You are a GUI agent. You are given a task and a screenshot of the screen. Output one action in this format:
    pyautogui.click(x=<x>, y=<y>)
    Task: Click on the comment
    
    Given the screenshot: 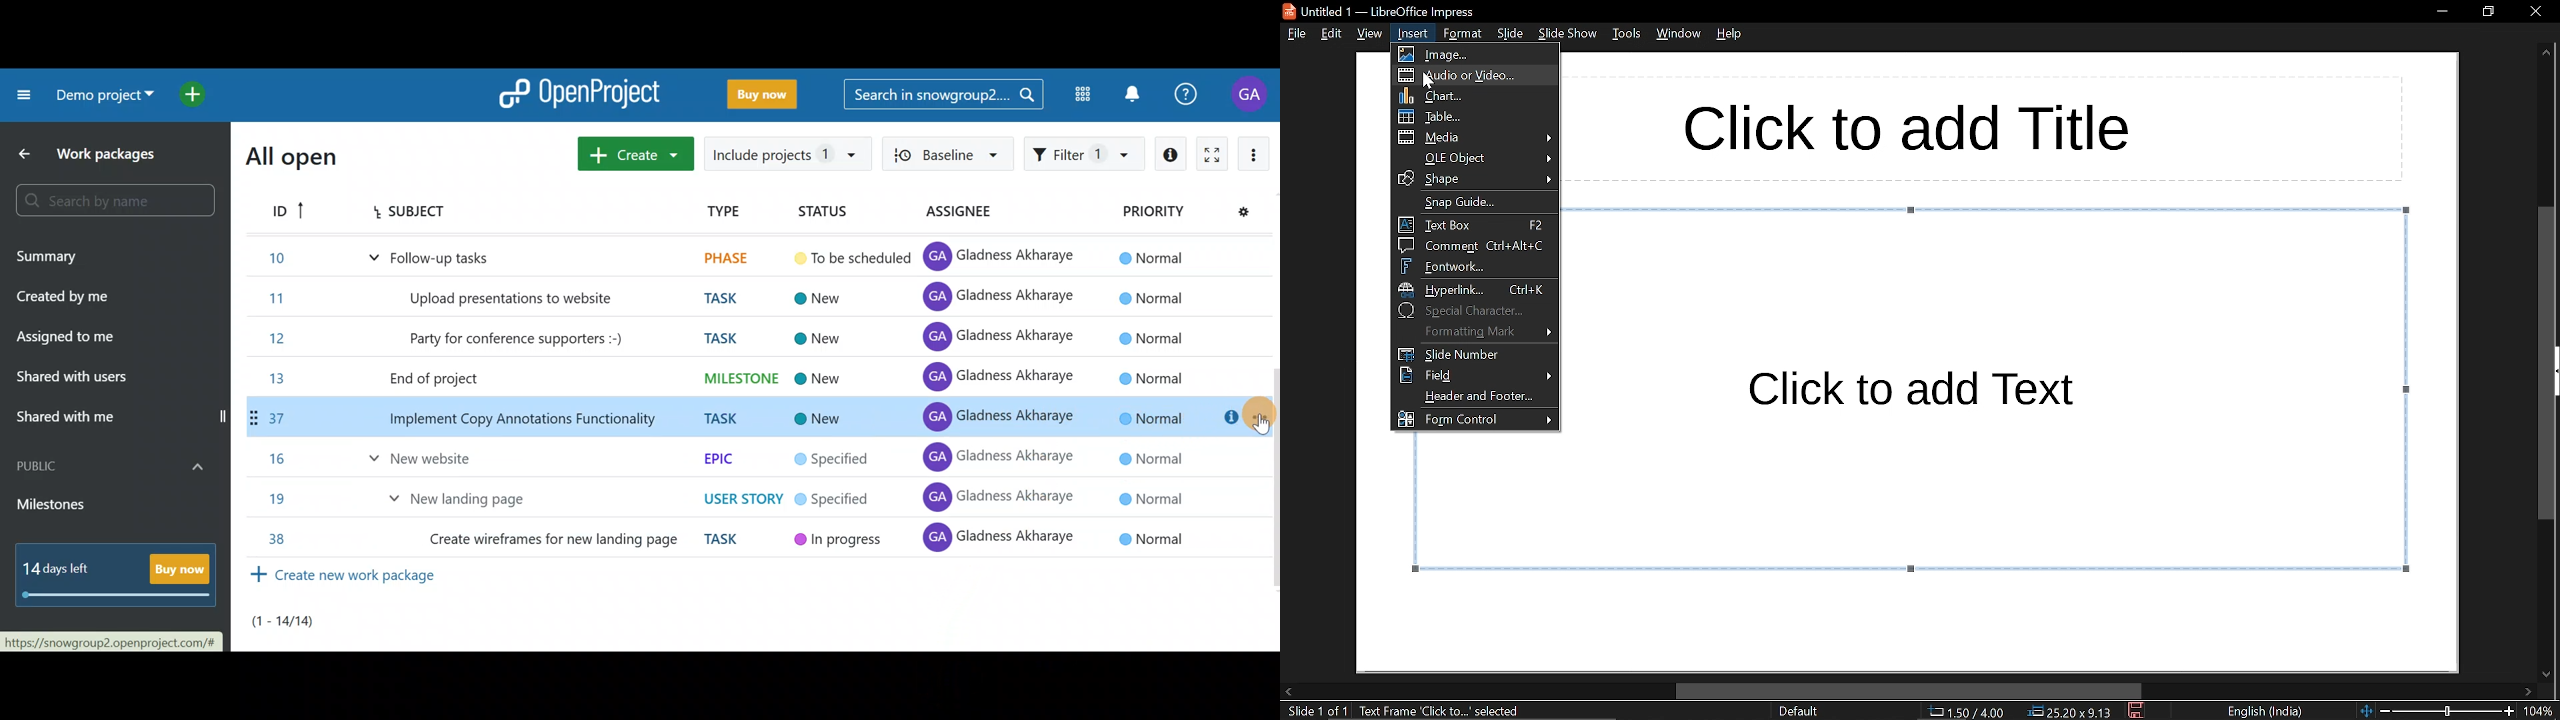 What is the action you would take?
    pyautogui.click(x=1474, y=245)
    